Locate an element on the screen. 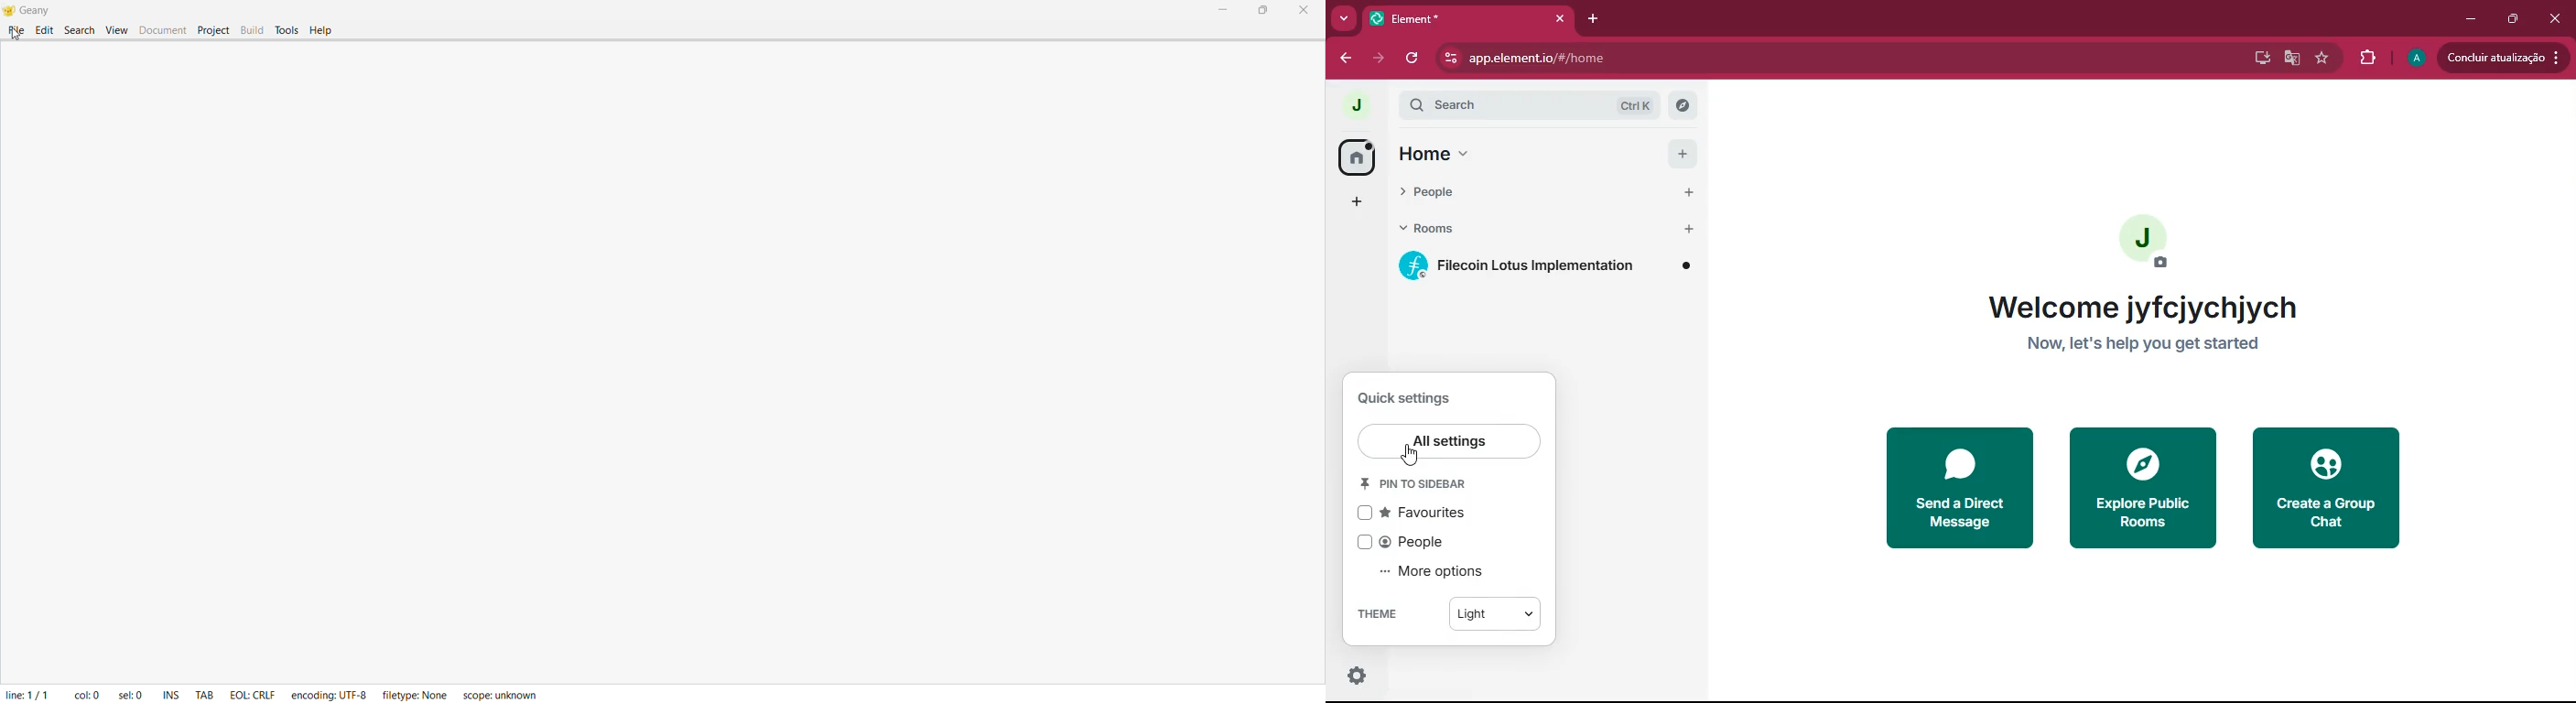  quick settings is located at coordinates (1413, 400).